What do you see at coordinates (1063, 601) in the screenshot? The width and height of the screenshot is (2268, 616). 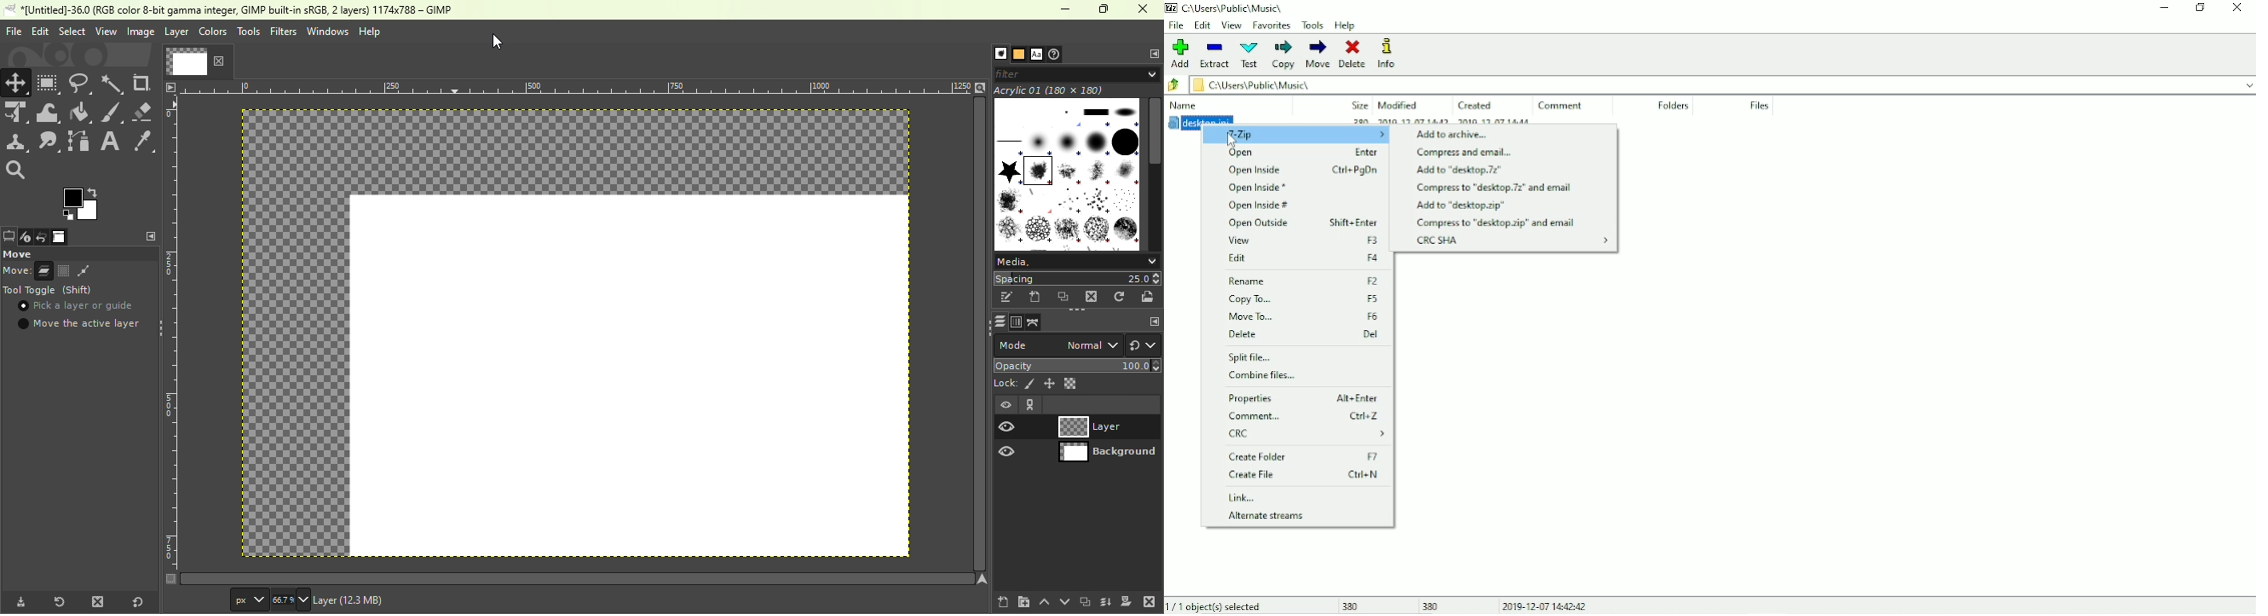 I see `Move this layer to the bottom of the layer stack` at bounding box center [1063, 601].